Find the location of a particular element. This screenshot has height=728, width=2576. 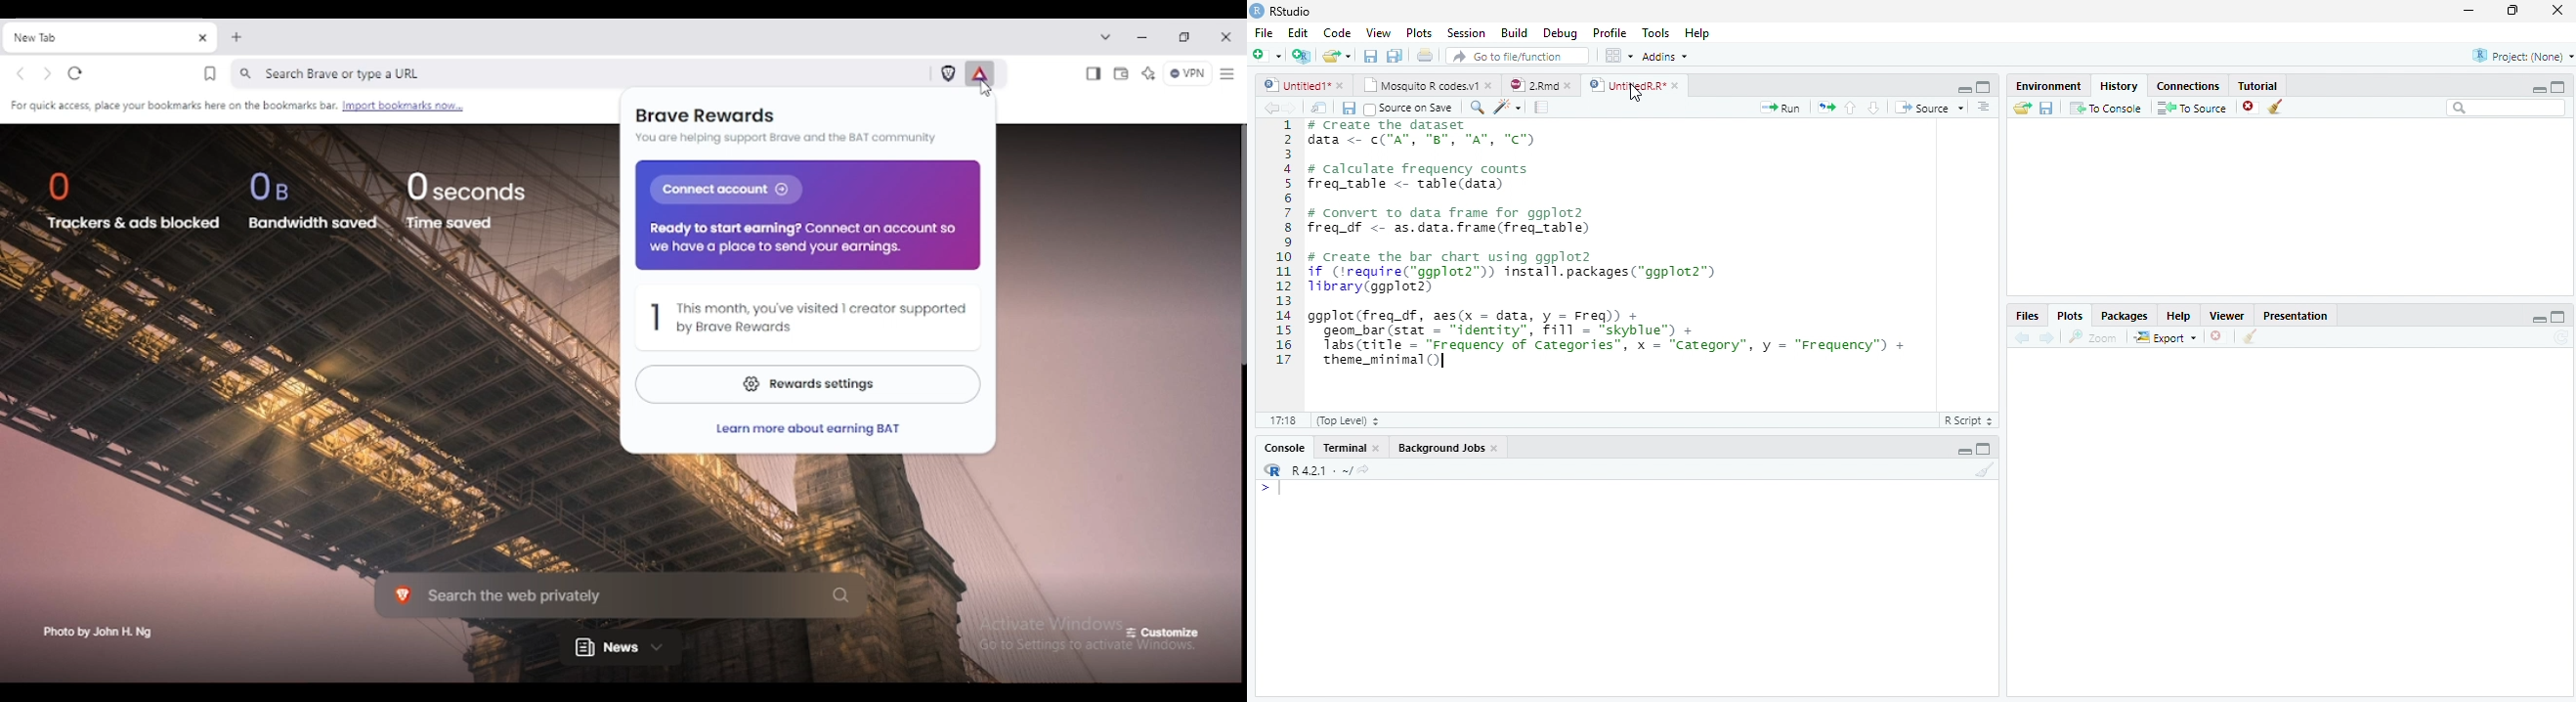

Mosquito R codes1 is located at coordinates (1427, 88).